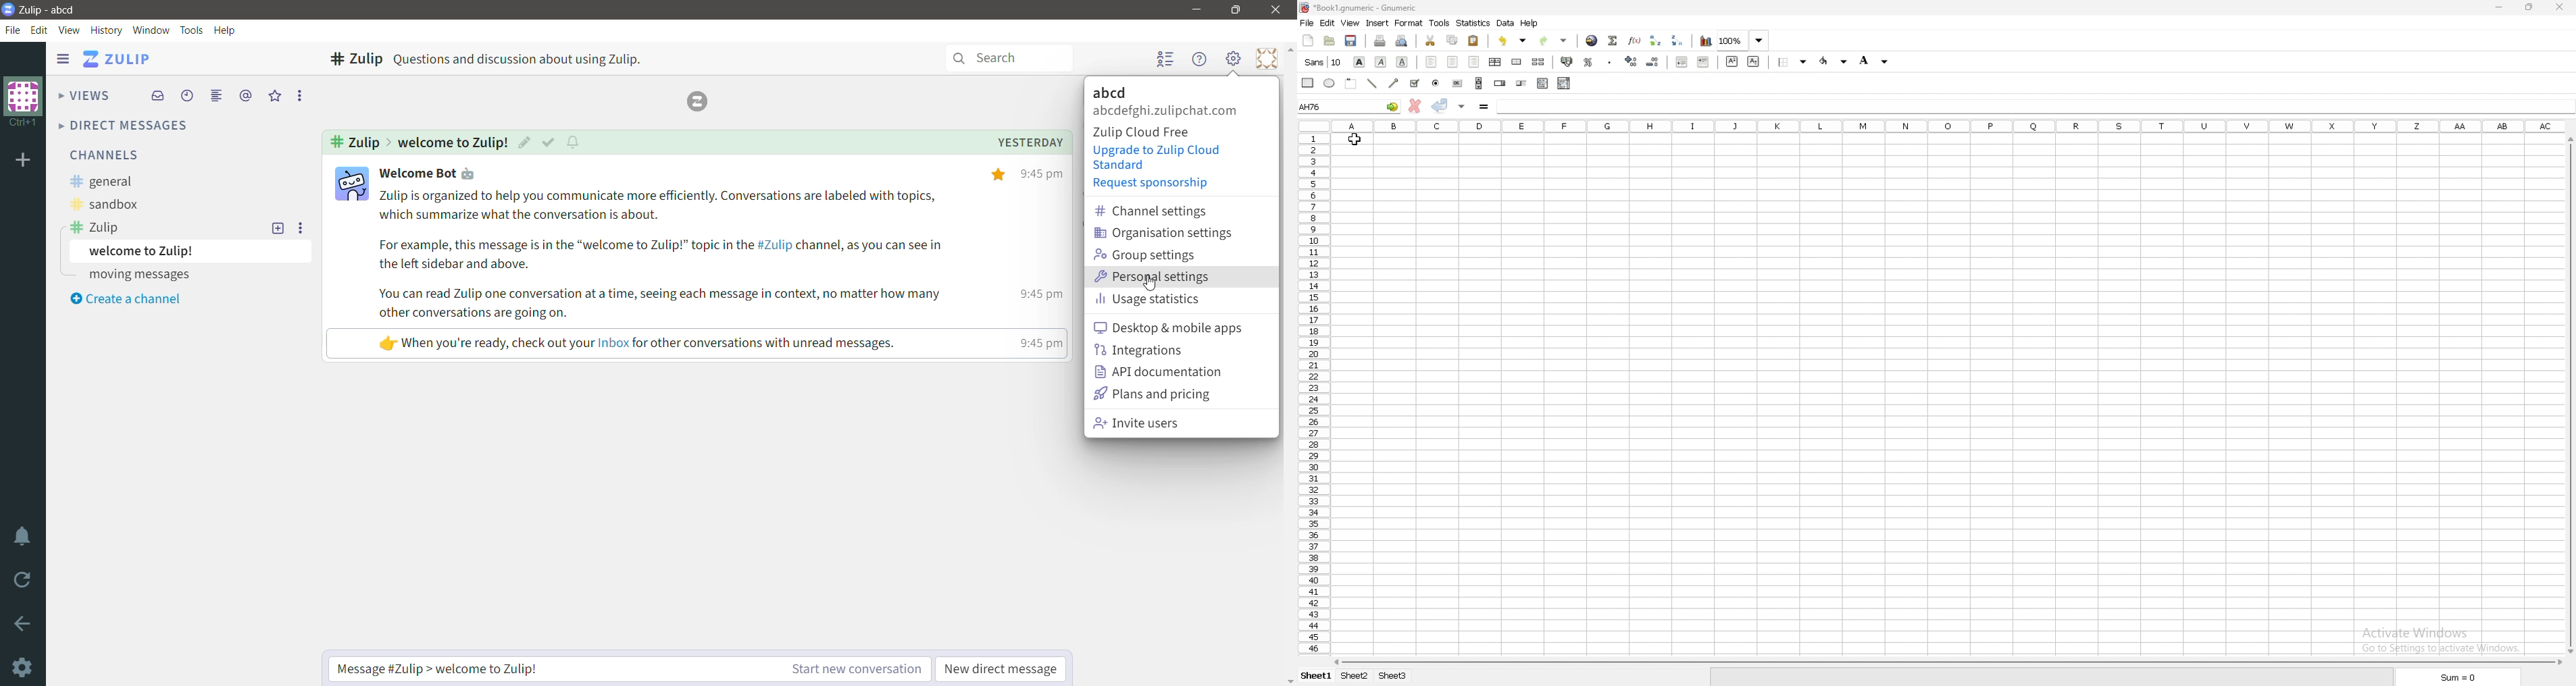  What do you see at coordinates (106, 30) in the screenshot?
I see `History` at bounding box center [106, 30].